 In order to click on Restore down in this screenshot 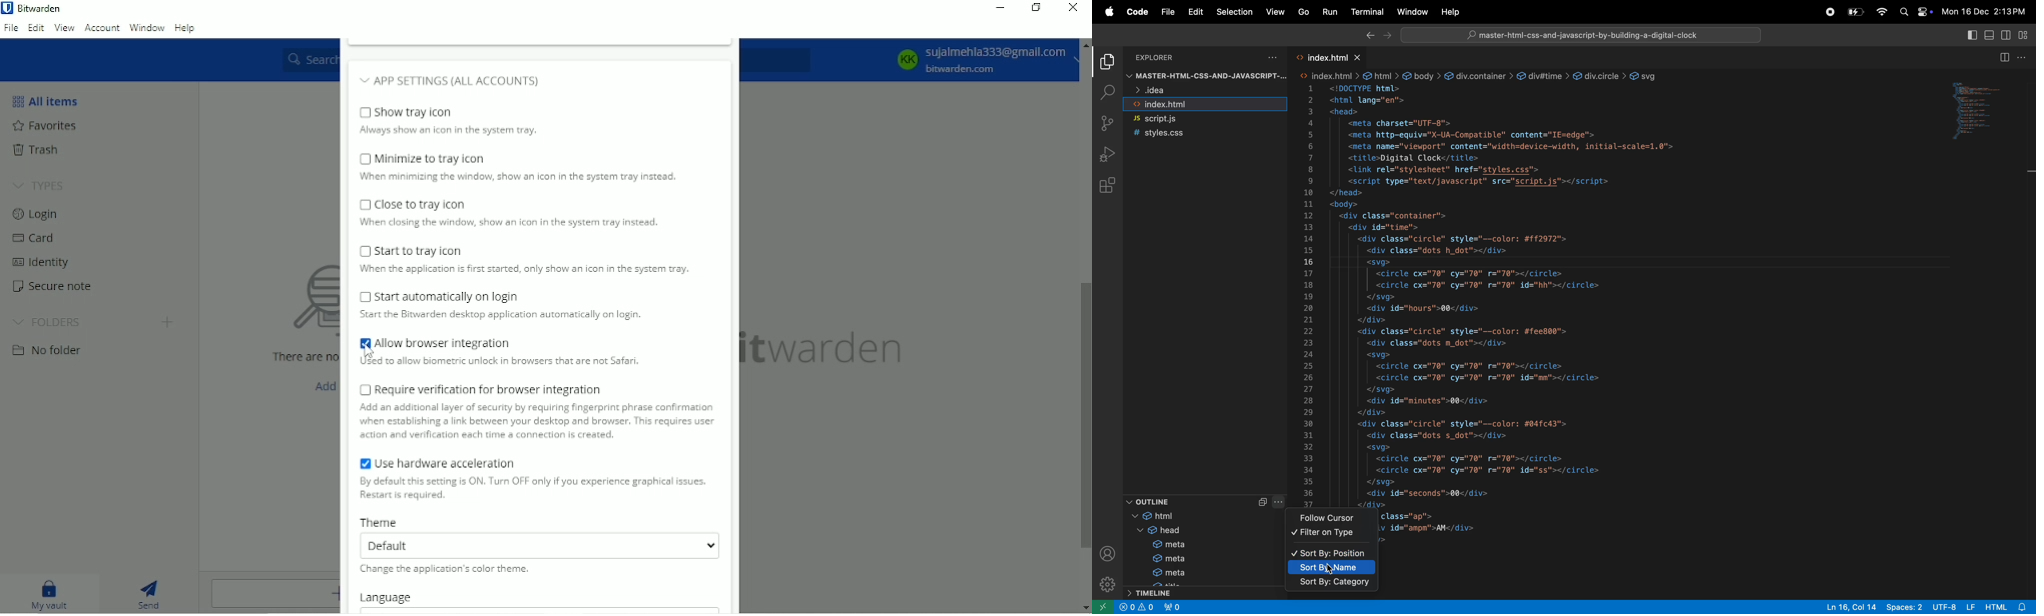, I will do `click(1038, 9)`.